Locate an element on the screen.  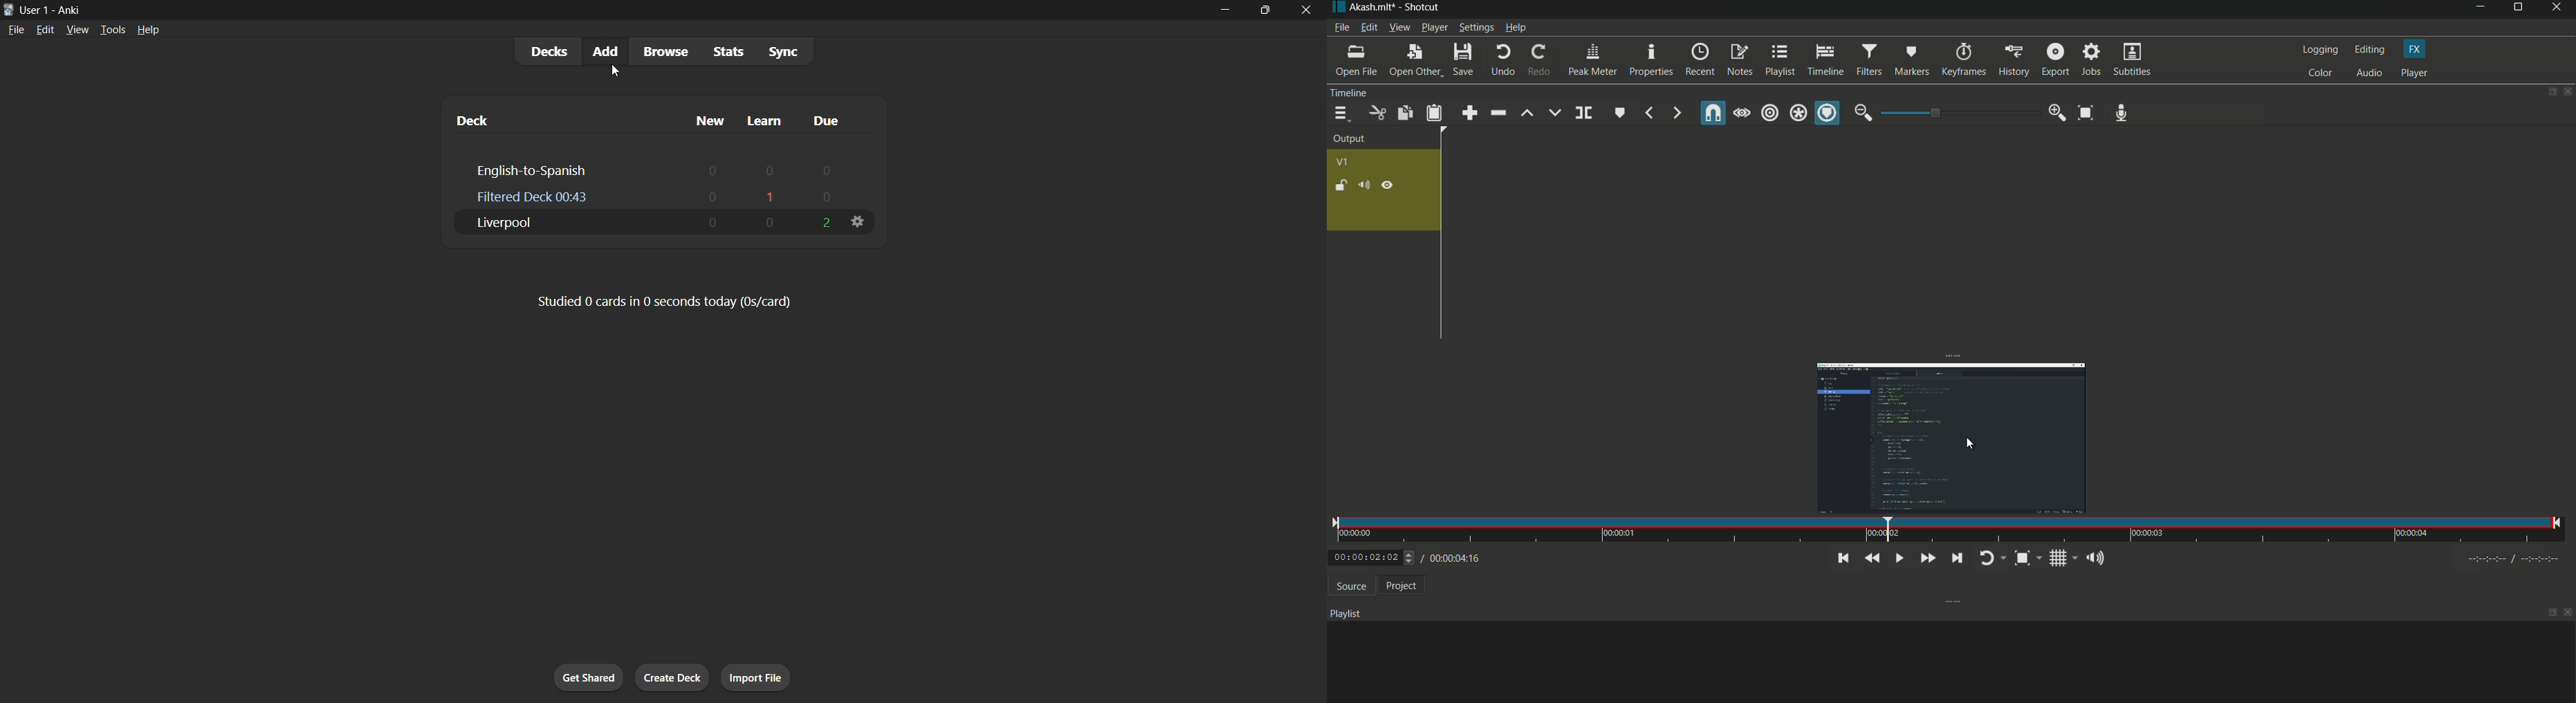
fIltered deck 00:43 data is located at coordinates (668, 196).